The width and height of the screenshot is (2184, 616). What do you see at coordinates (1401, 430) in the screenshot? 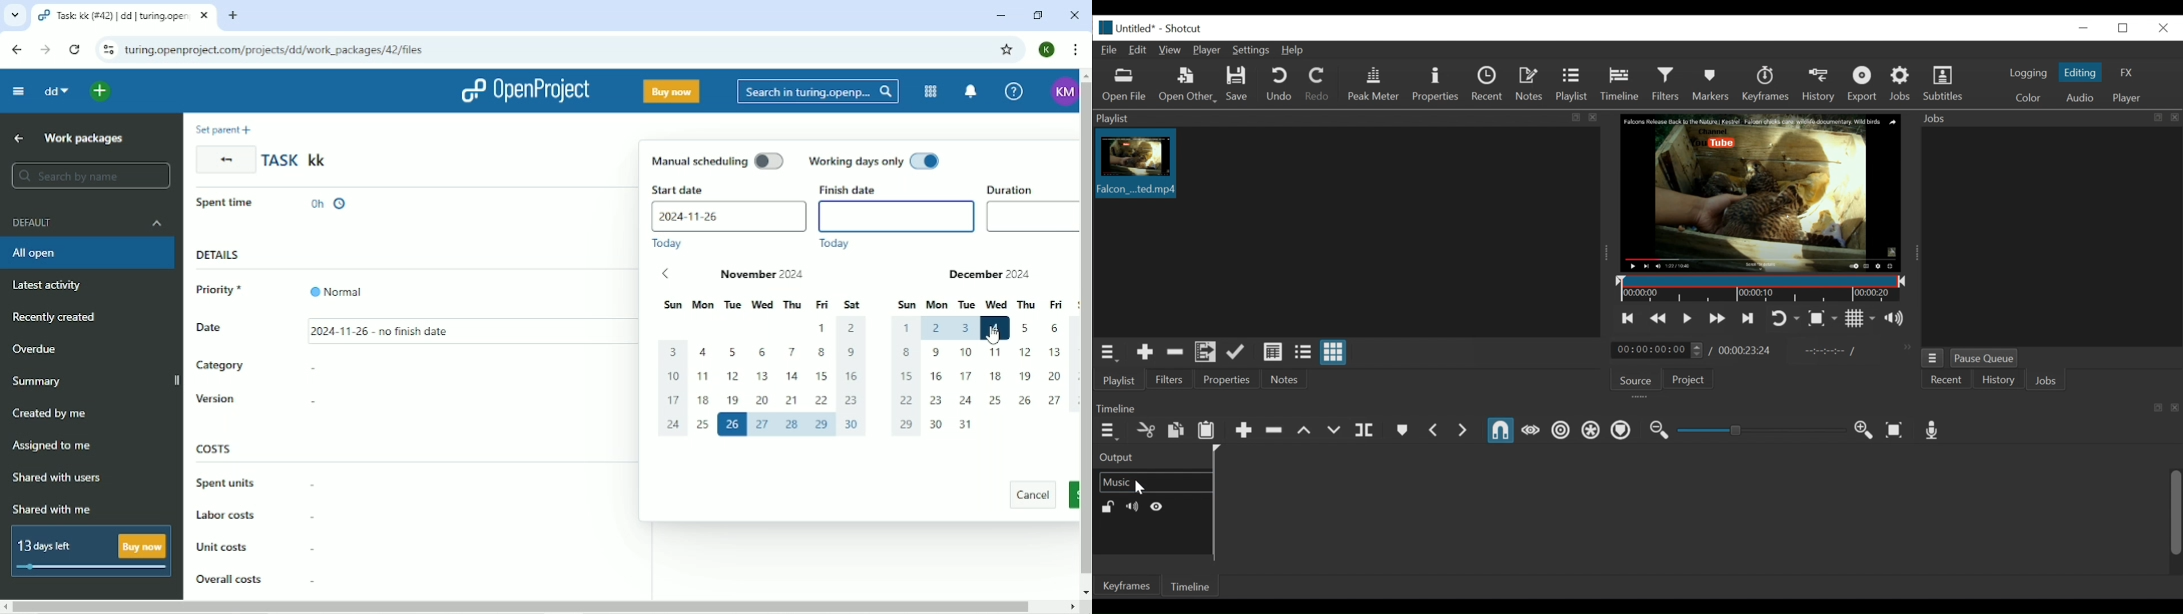
I see `Create or Edit Marker` at bounding box center [1401, 430].